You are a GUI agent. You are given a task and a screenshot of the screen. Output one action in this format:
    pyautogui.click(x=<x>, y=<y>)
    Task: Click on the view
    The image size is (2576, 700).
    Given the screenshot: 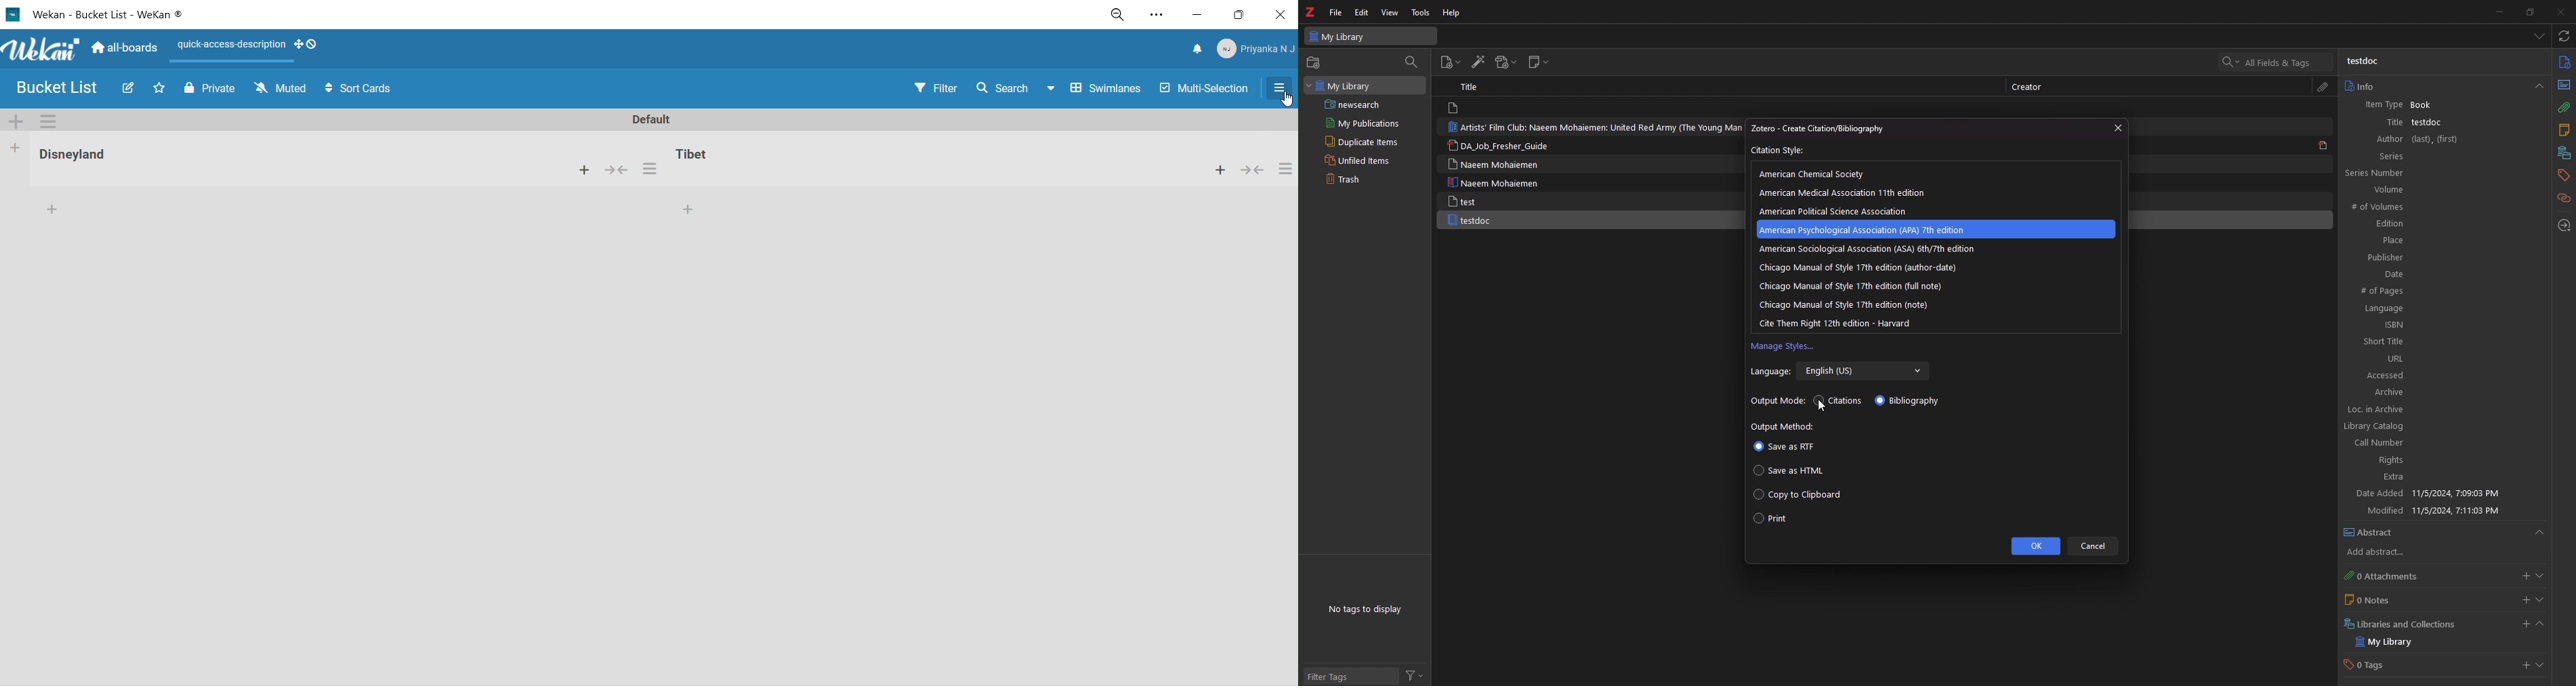 What is the action you would take?
    pyautogui.click(x=1390, y=13)
    